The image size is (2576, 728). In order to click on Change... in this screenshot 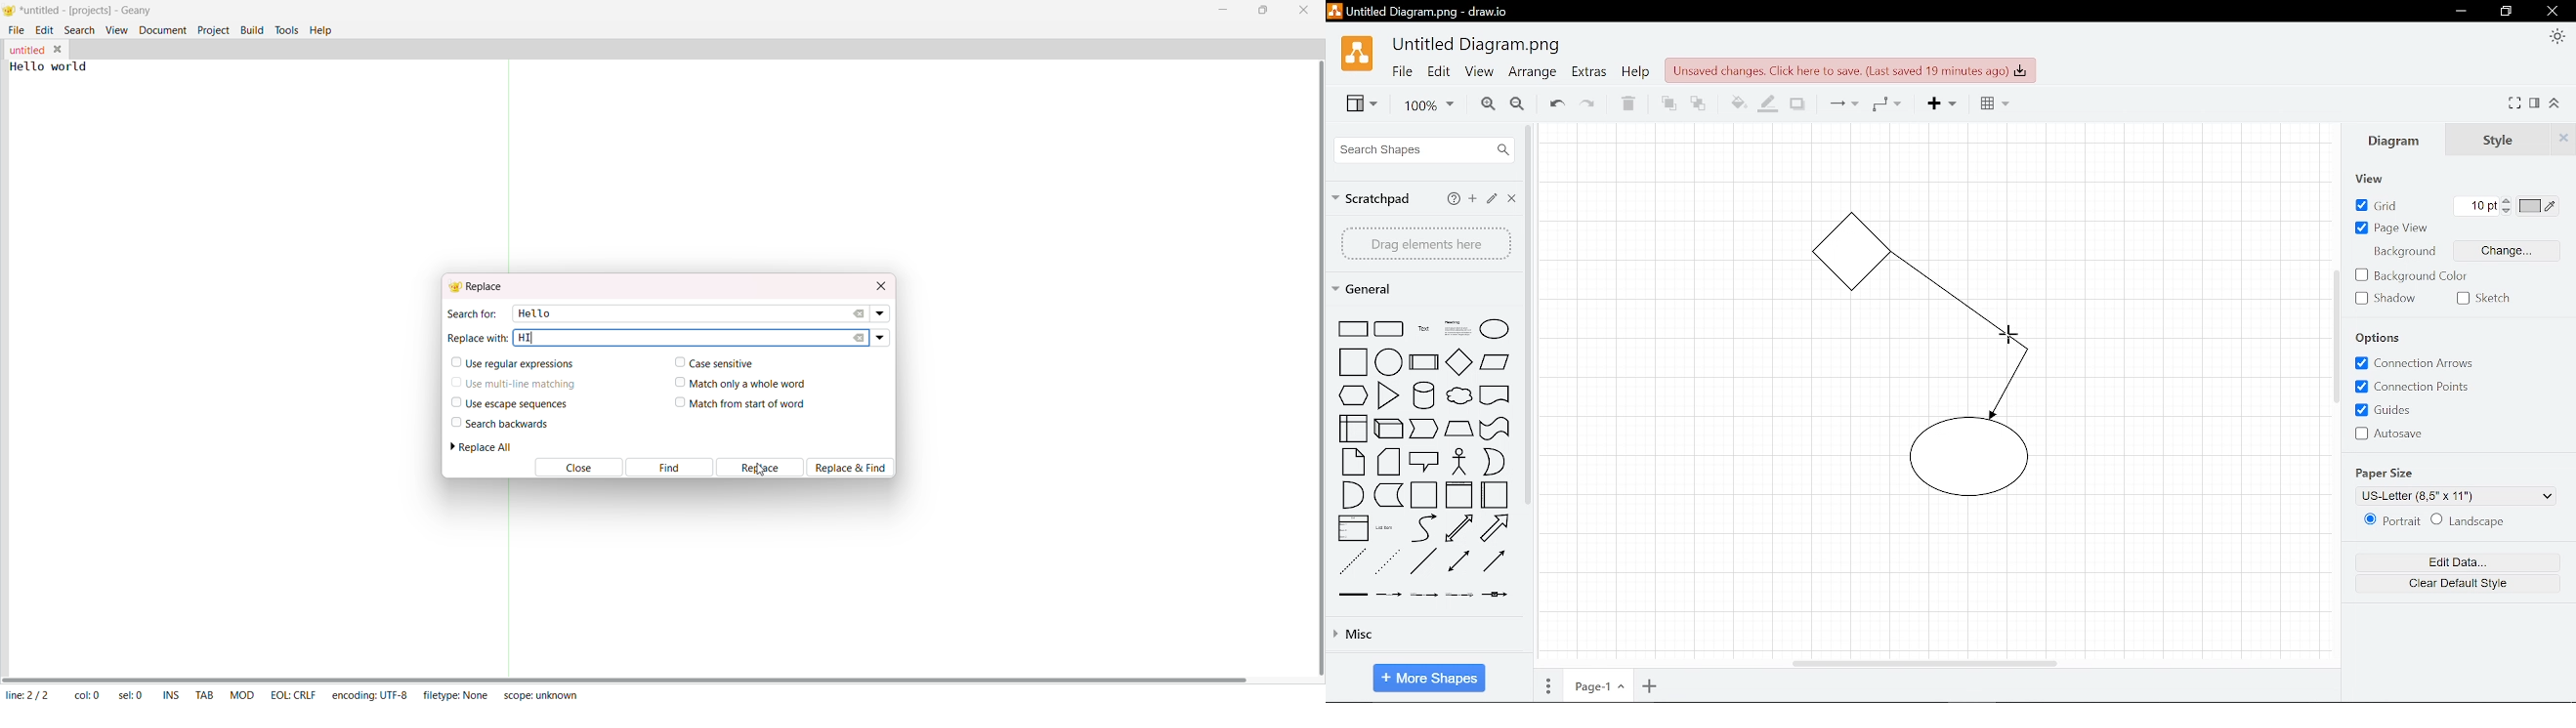, I will do `click(2506, 251)`.